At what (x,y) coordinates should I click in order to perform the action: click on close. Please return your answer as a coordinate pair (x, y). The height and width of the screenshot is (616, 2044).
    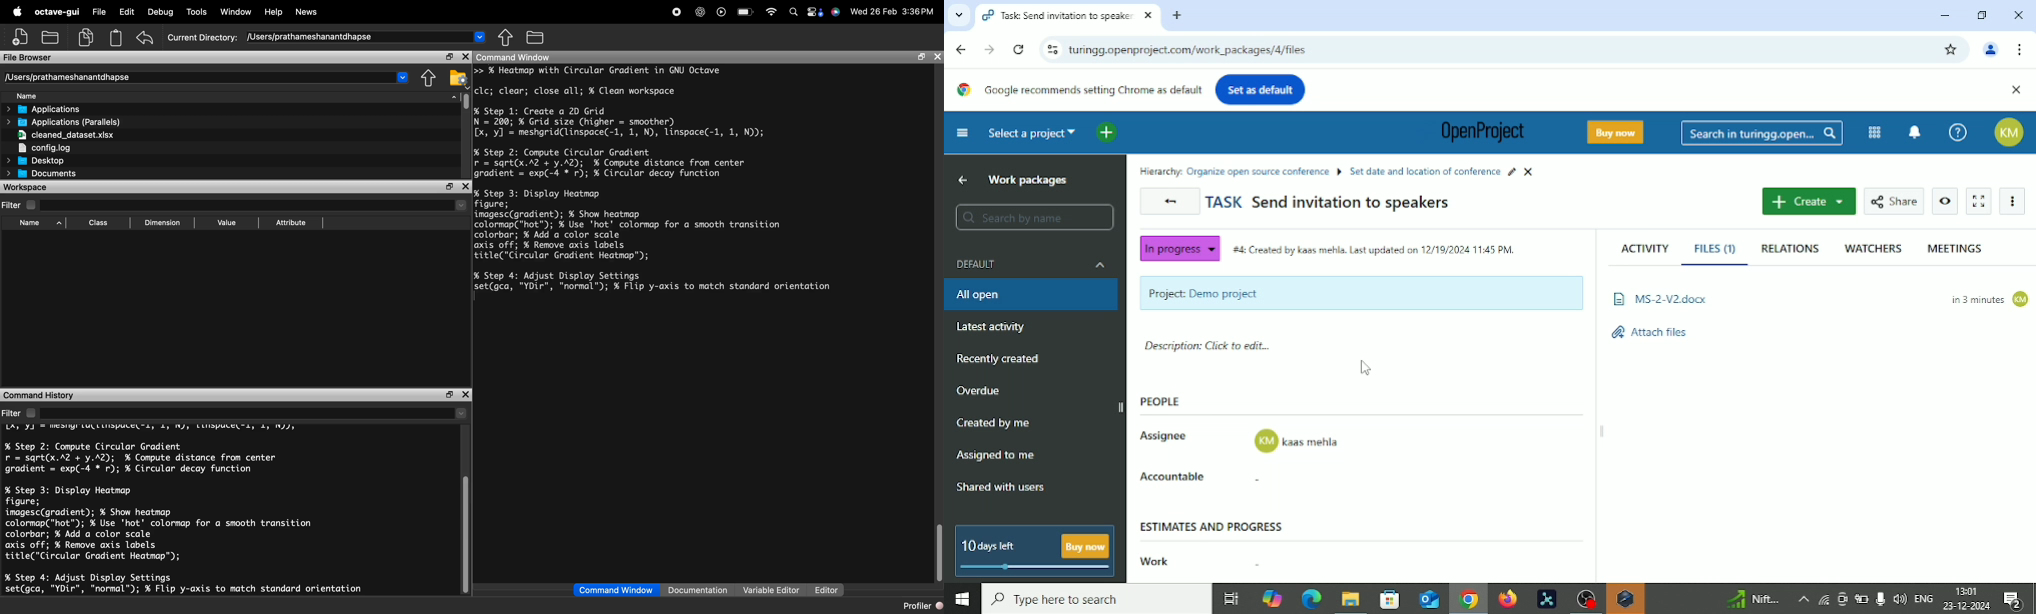
    Looking at the image, I should click on (466, 394).